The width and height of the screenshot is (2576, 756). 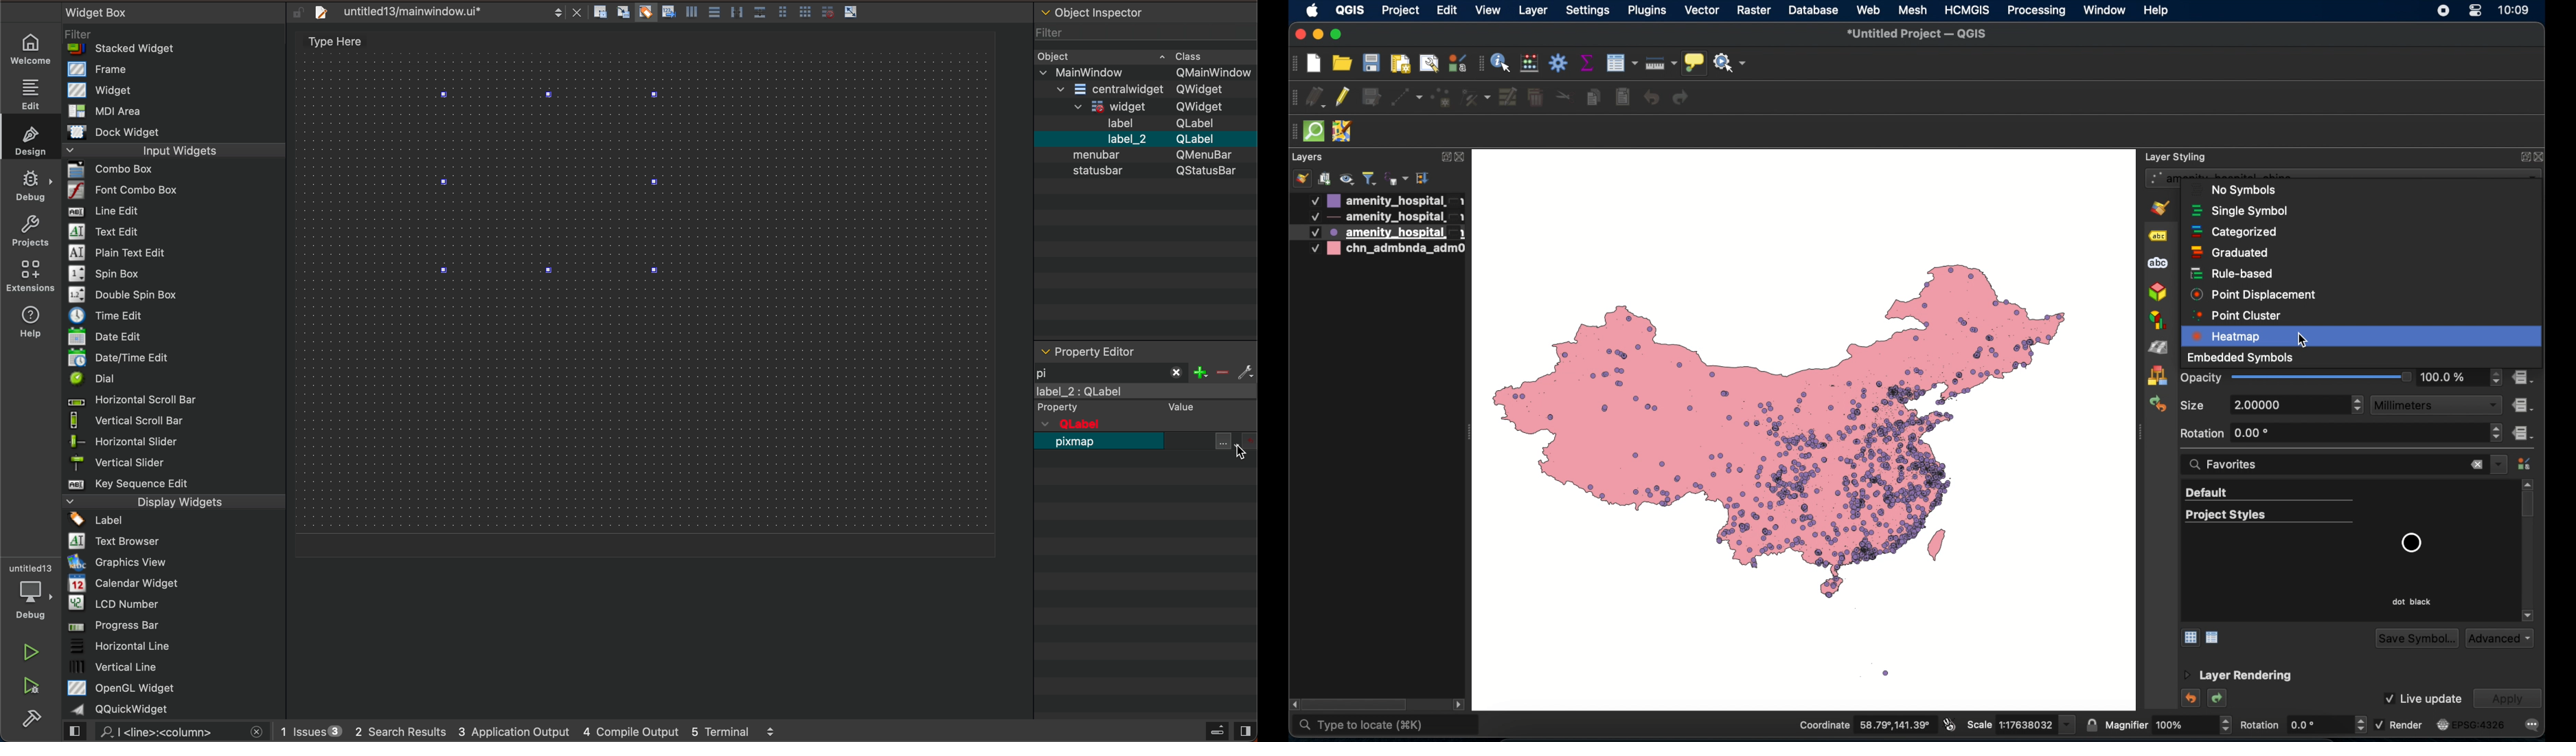 I want to click on scroll right arrow, so click(x=1460, y=705).